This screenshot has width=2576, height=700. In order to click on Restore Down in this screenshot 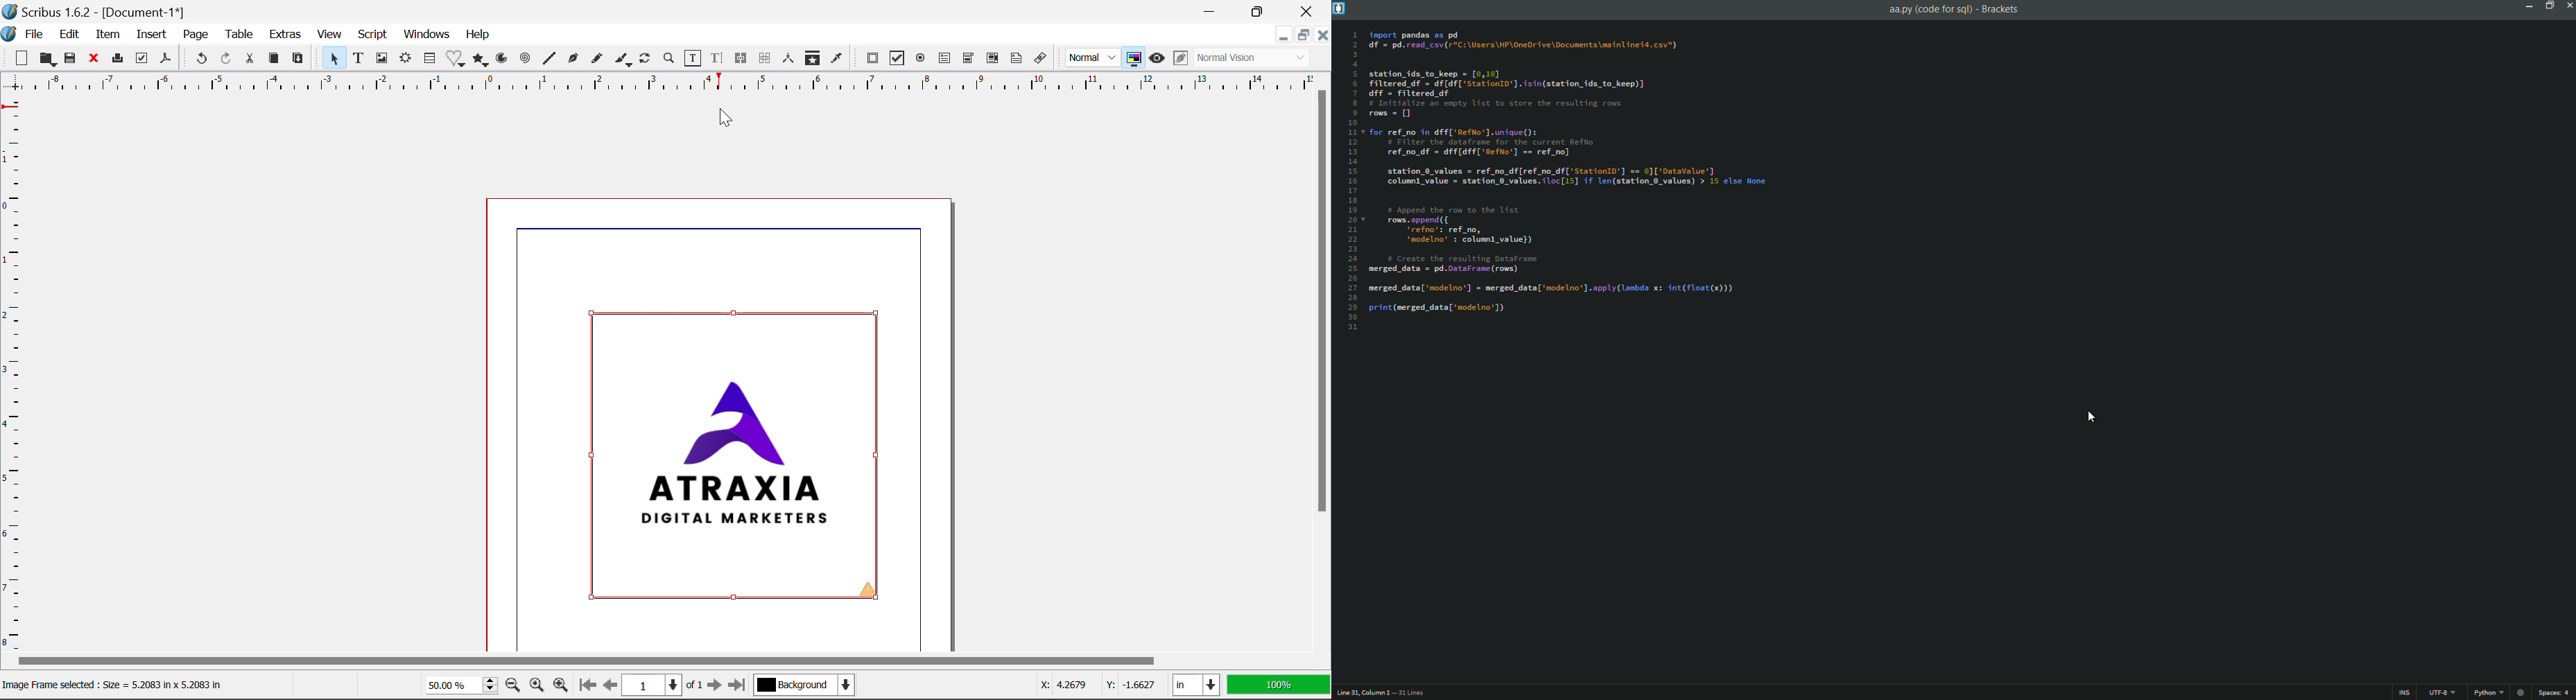, I will do `click(1283, 35)`.